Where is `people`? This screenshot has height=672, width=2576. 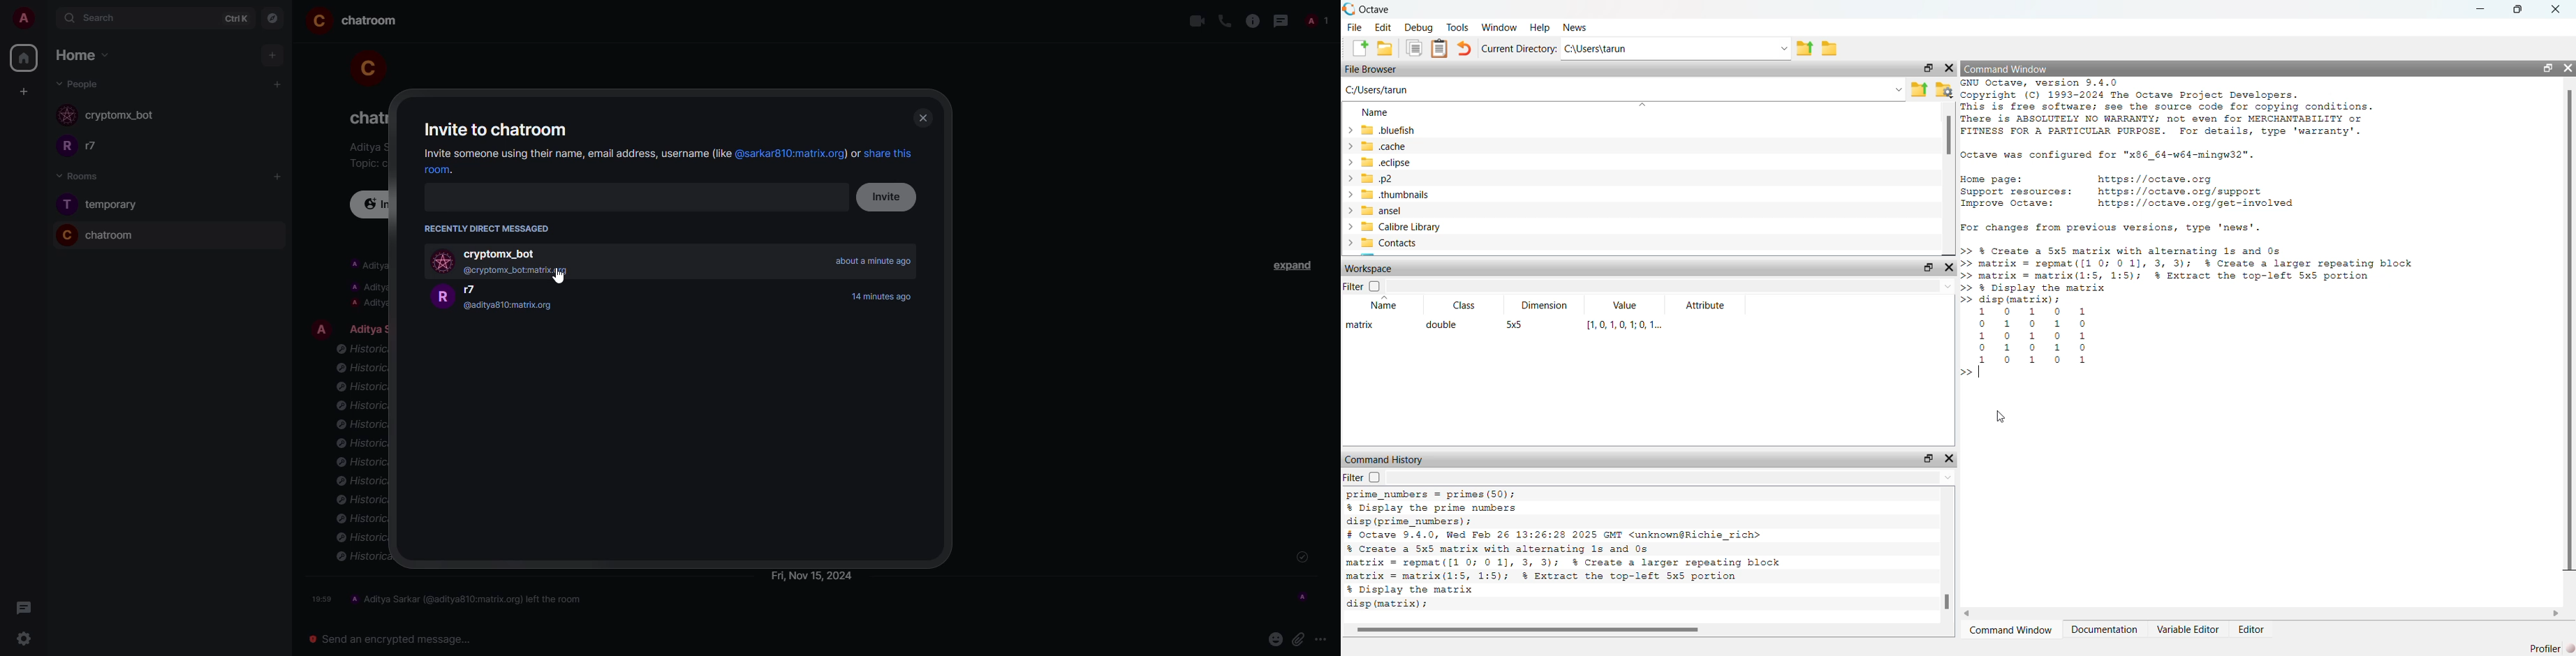 people is located at coordinates (480, 290).